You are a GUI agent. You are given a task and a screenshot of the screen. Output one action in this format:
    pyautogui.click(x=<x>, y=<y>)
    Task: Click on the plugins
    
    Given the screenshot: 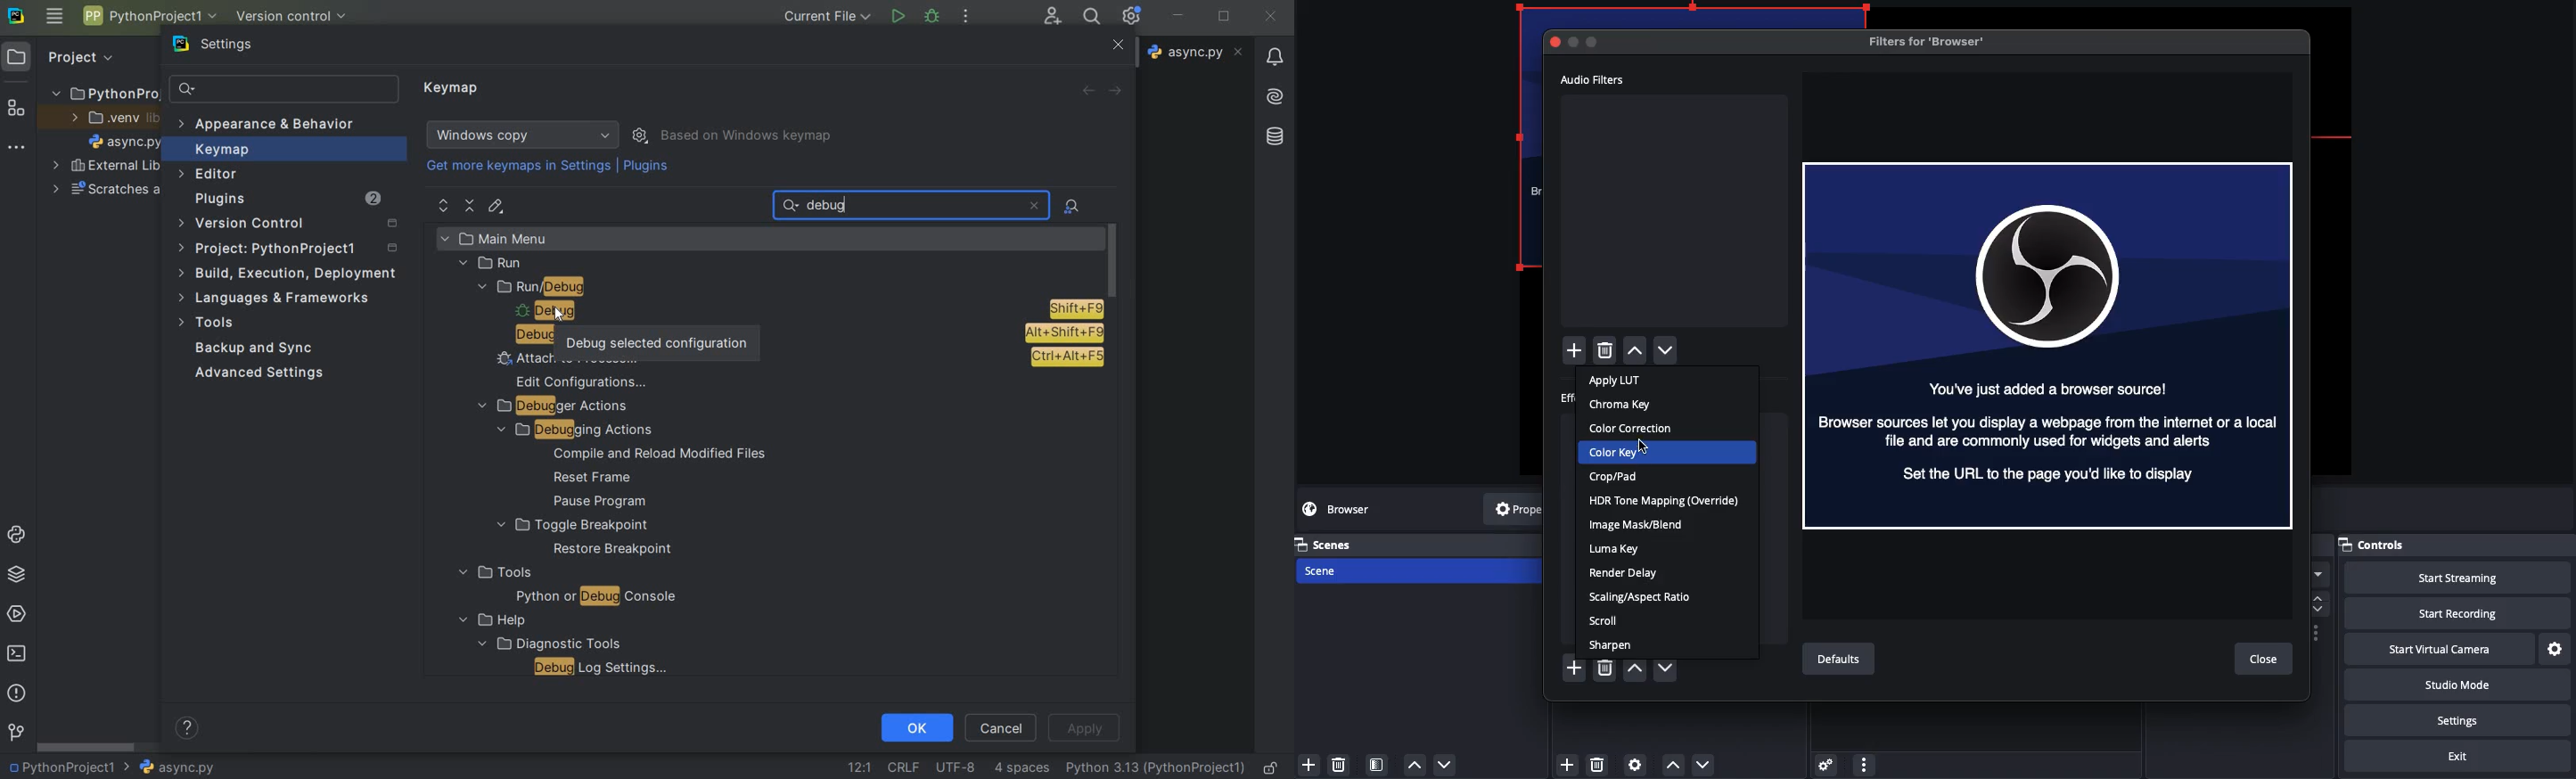 What is the action you would take?
    pyautogui.click(x=286, y=201)
    